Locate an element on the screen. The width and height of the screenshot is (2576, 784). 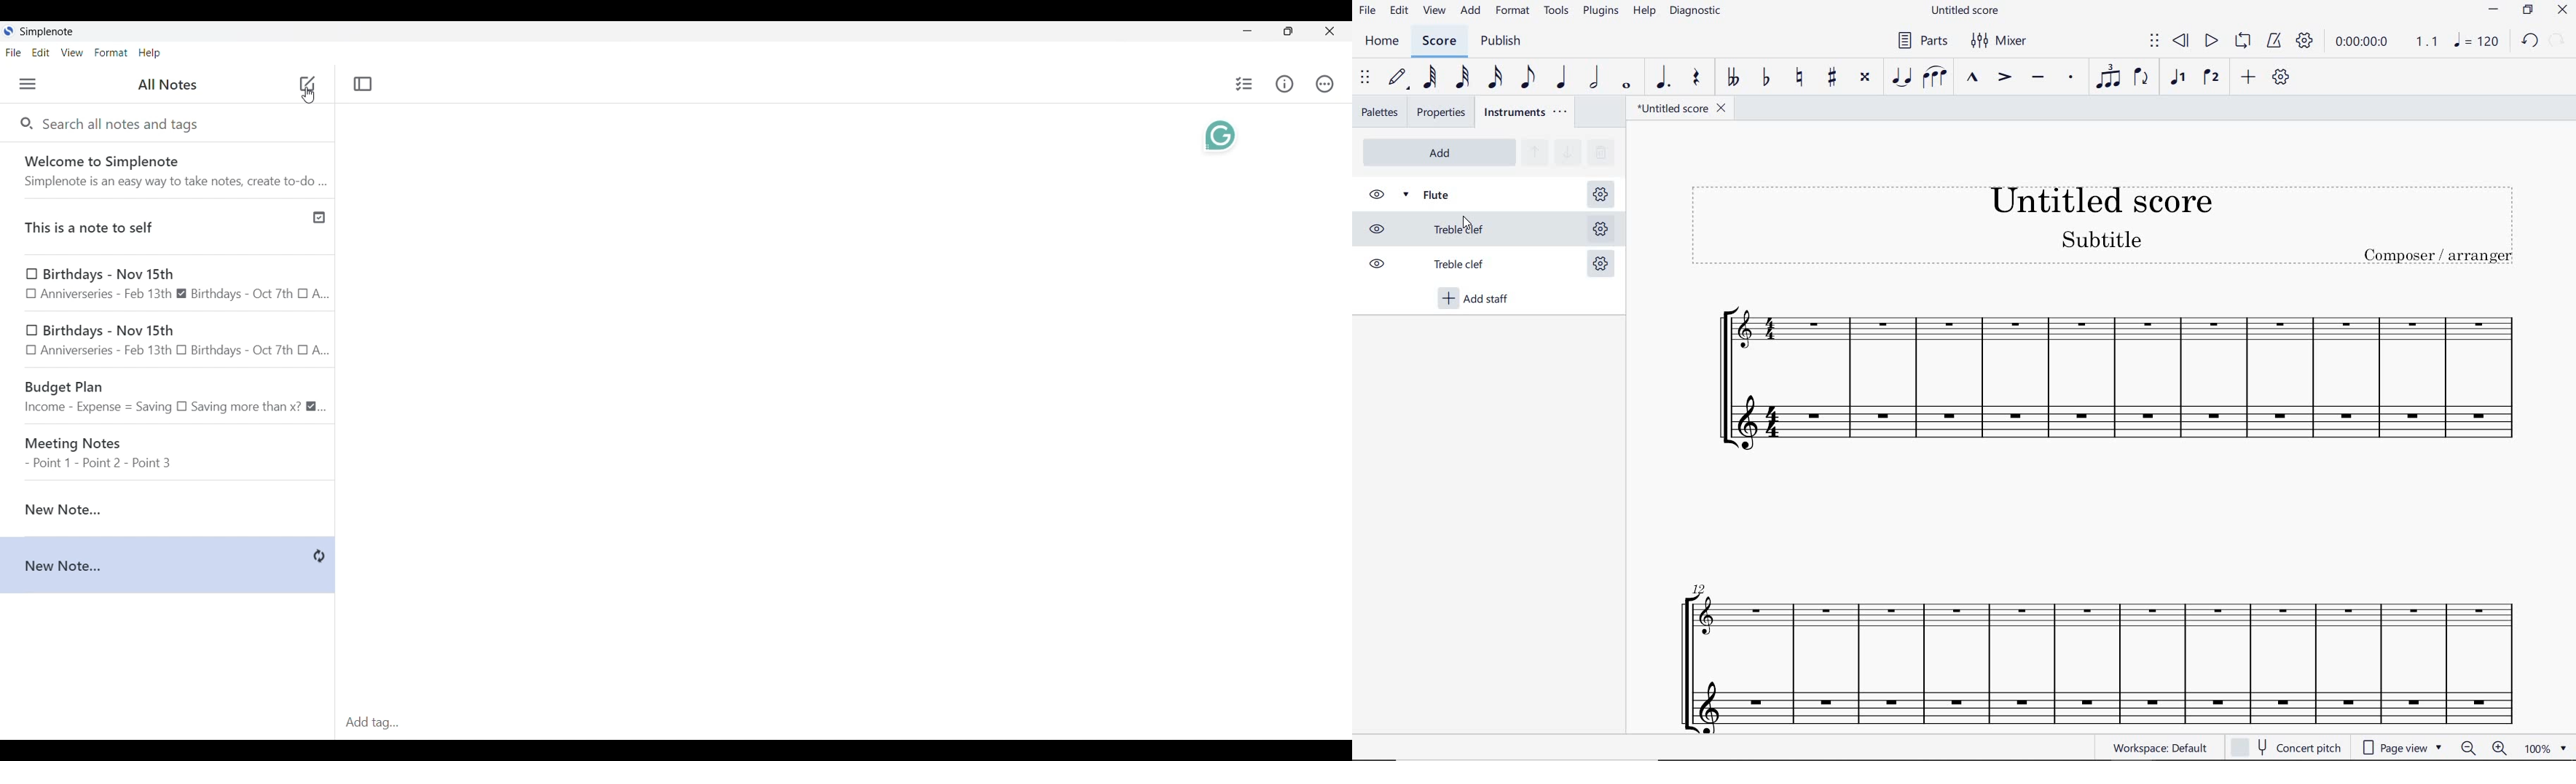
Edit menu is located at coordinates (41, 52).